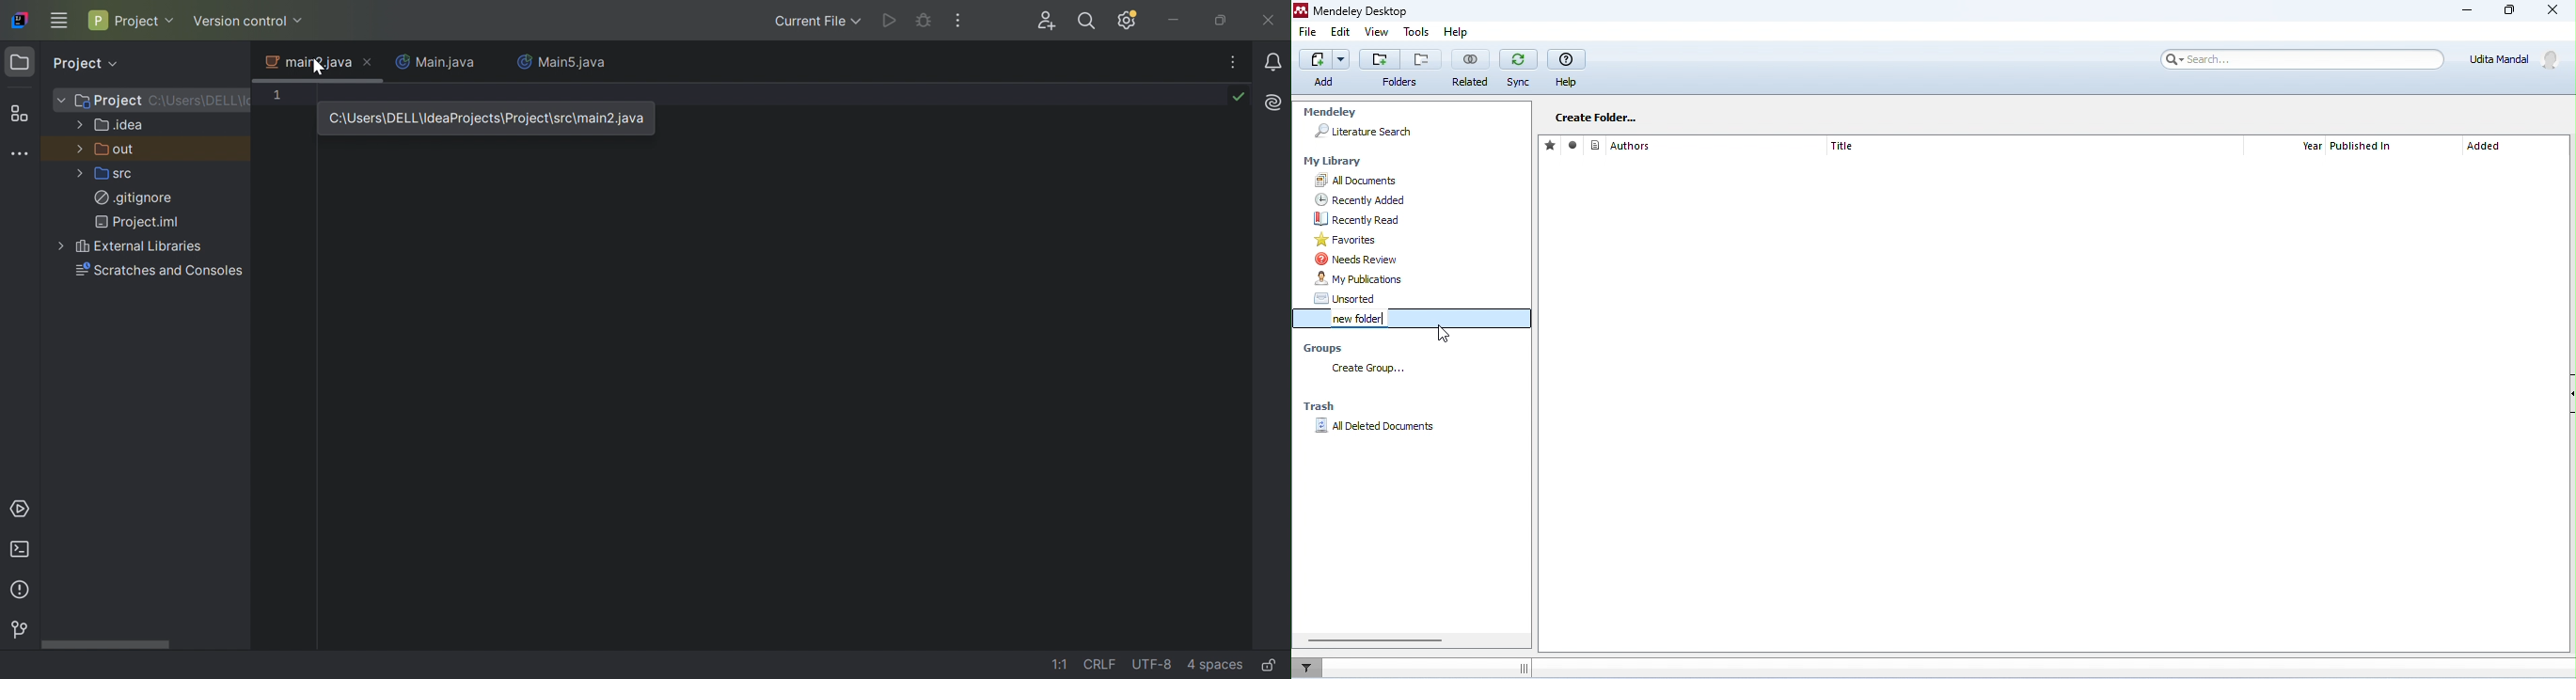 The image size is (2576, 700). What do you see at coordinates (1327, 350) in the screenshot?
I see `groups` at bounding box center [1327, 350].